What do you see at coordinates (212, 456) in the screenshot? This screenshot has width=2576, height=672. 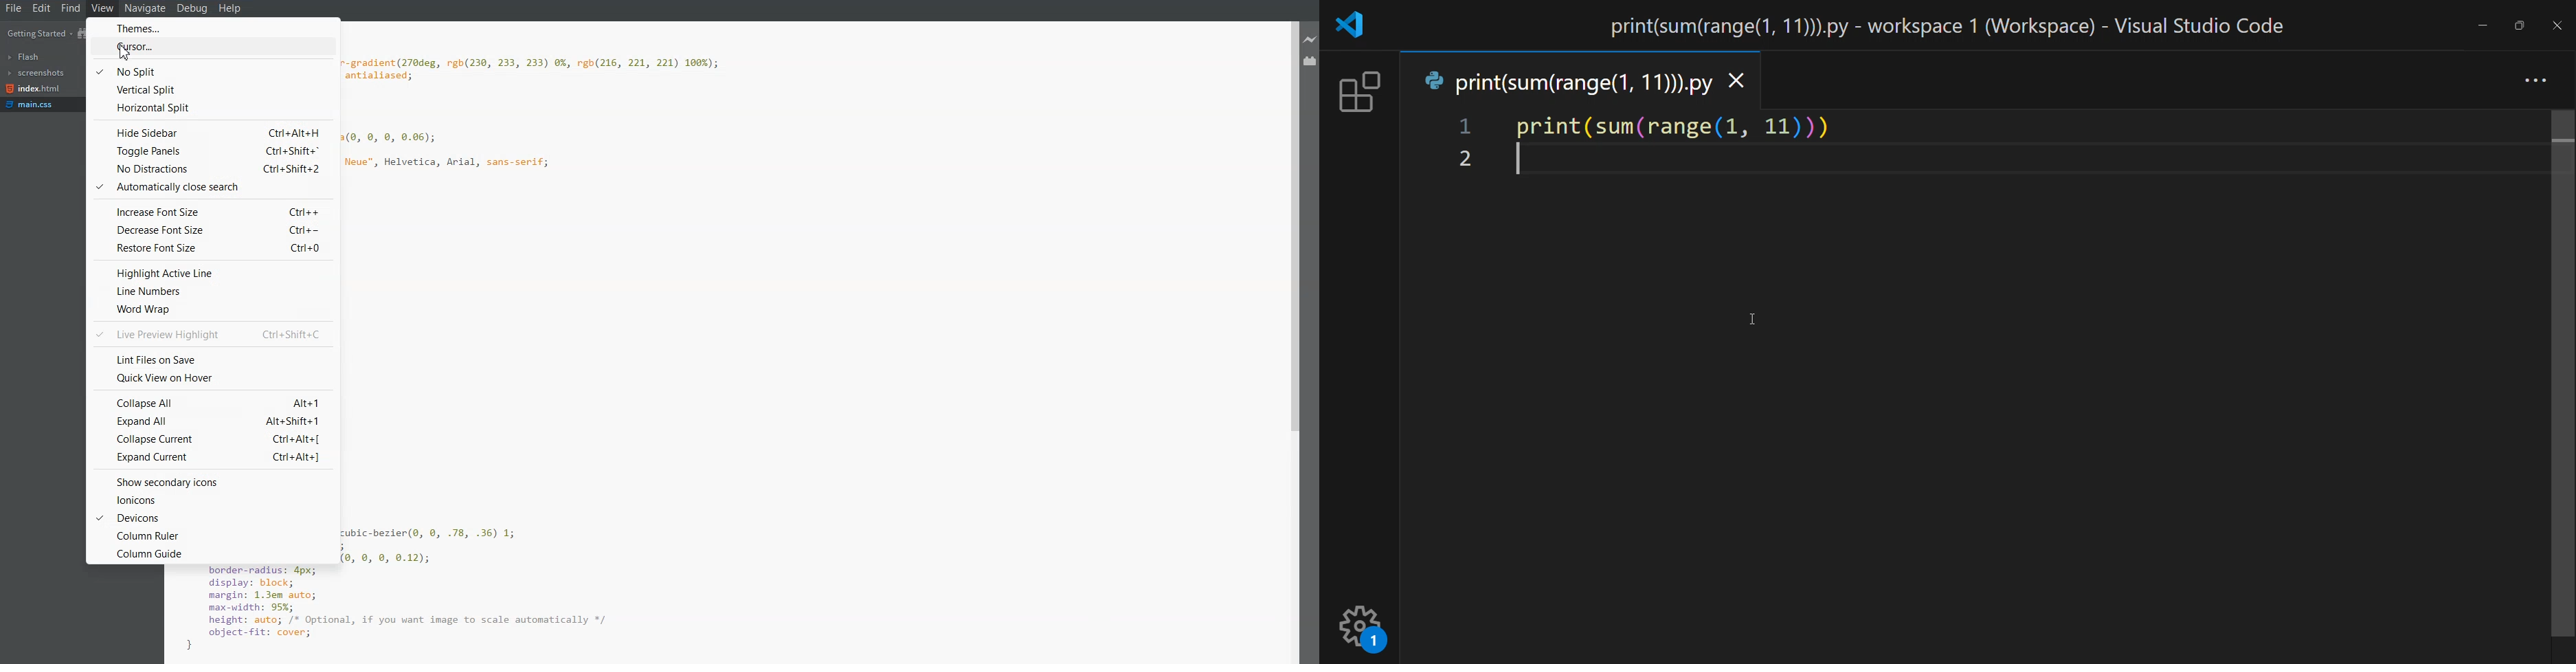 I see `Expand Current` at bounding box center [212, 456].